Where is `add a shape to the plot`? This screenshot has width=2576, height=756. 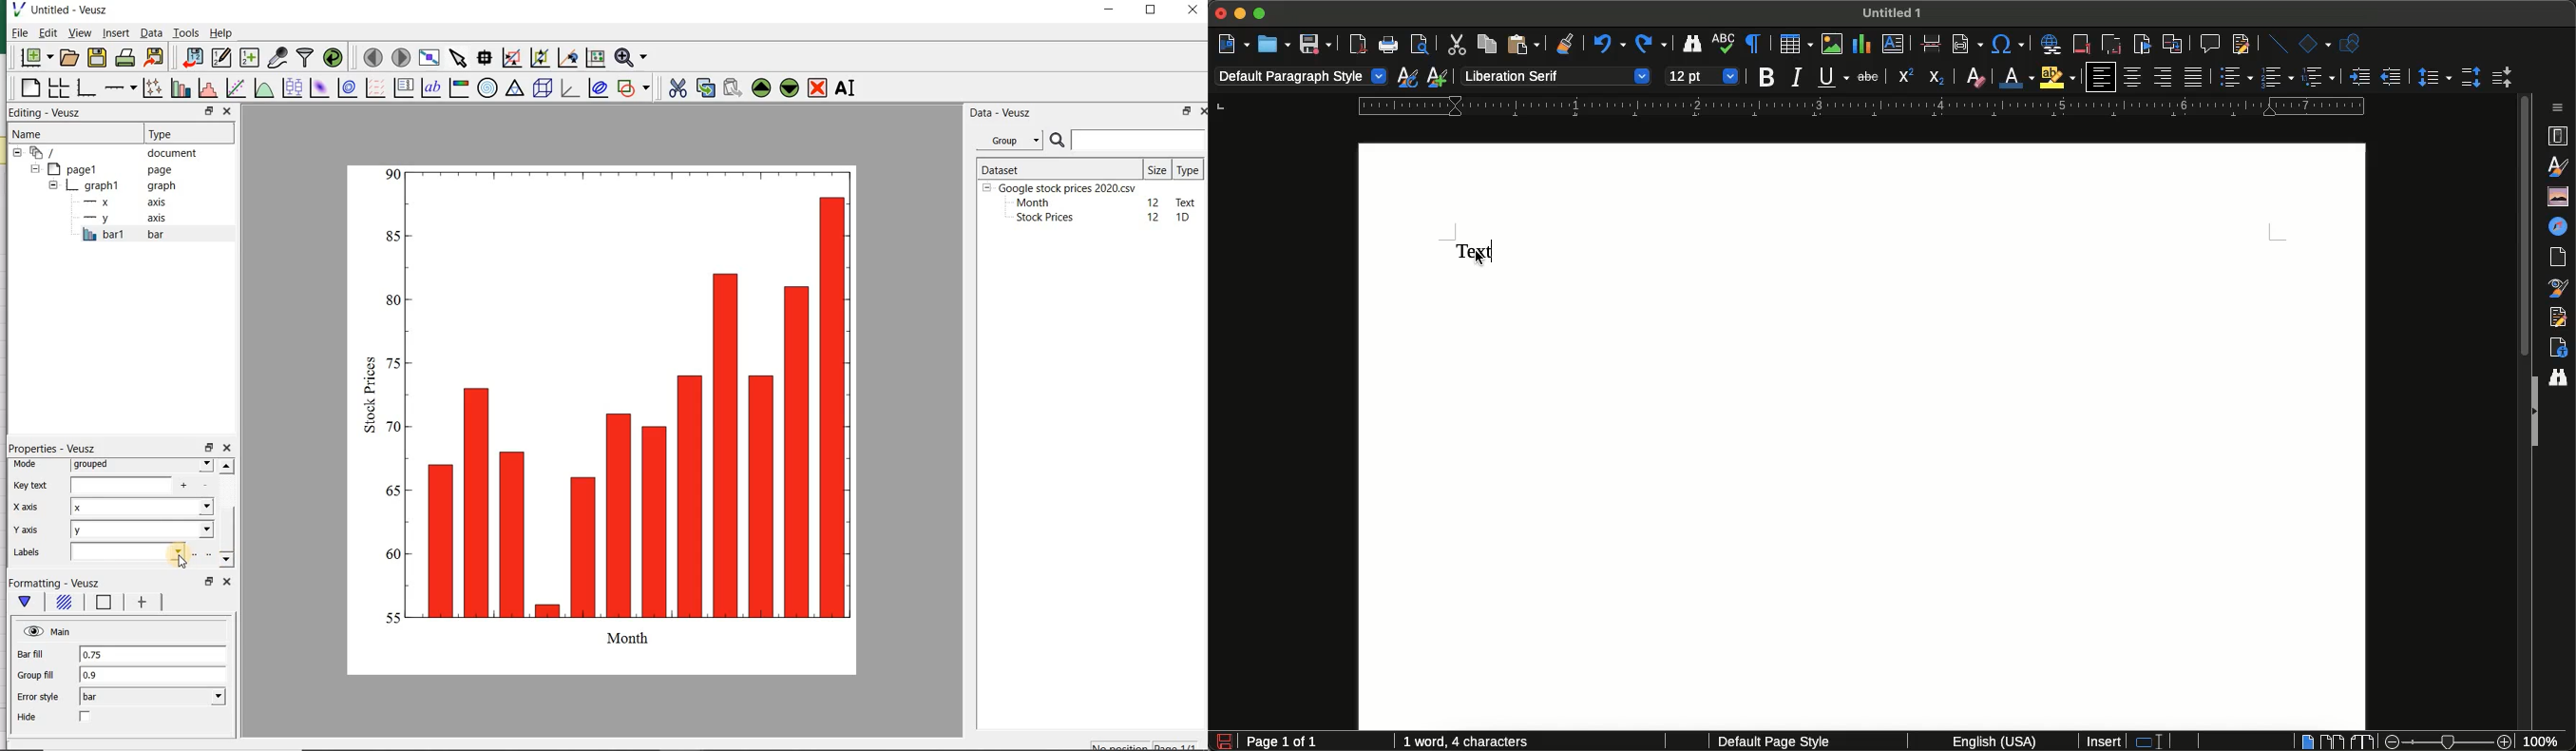 add a shape to the plot is located at coordinates (634, 88).